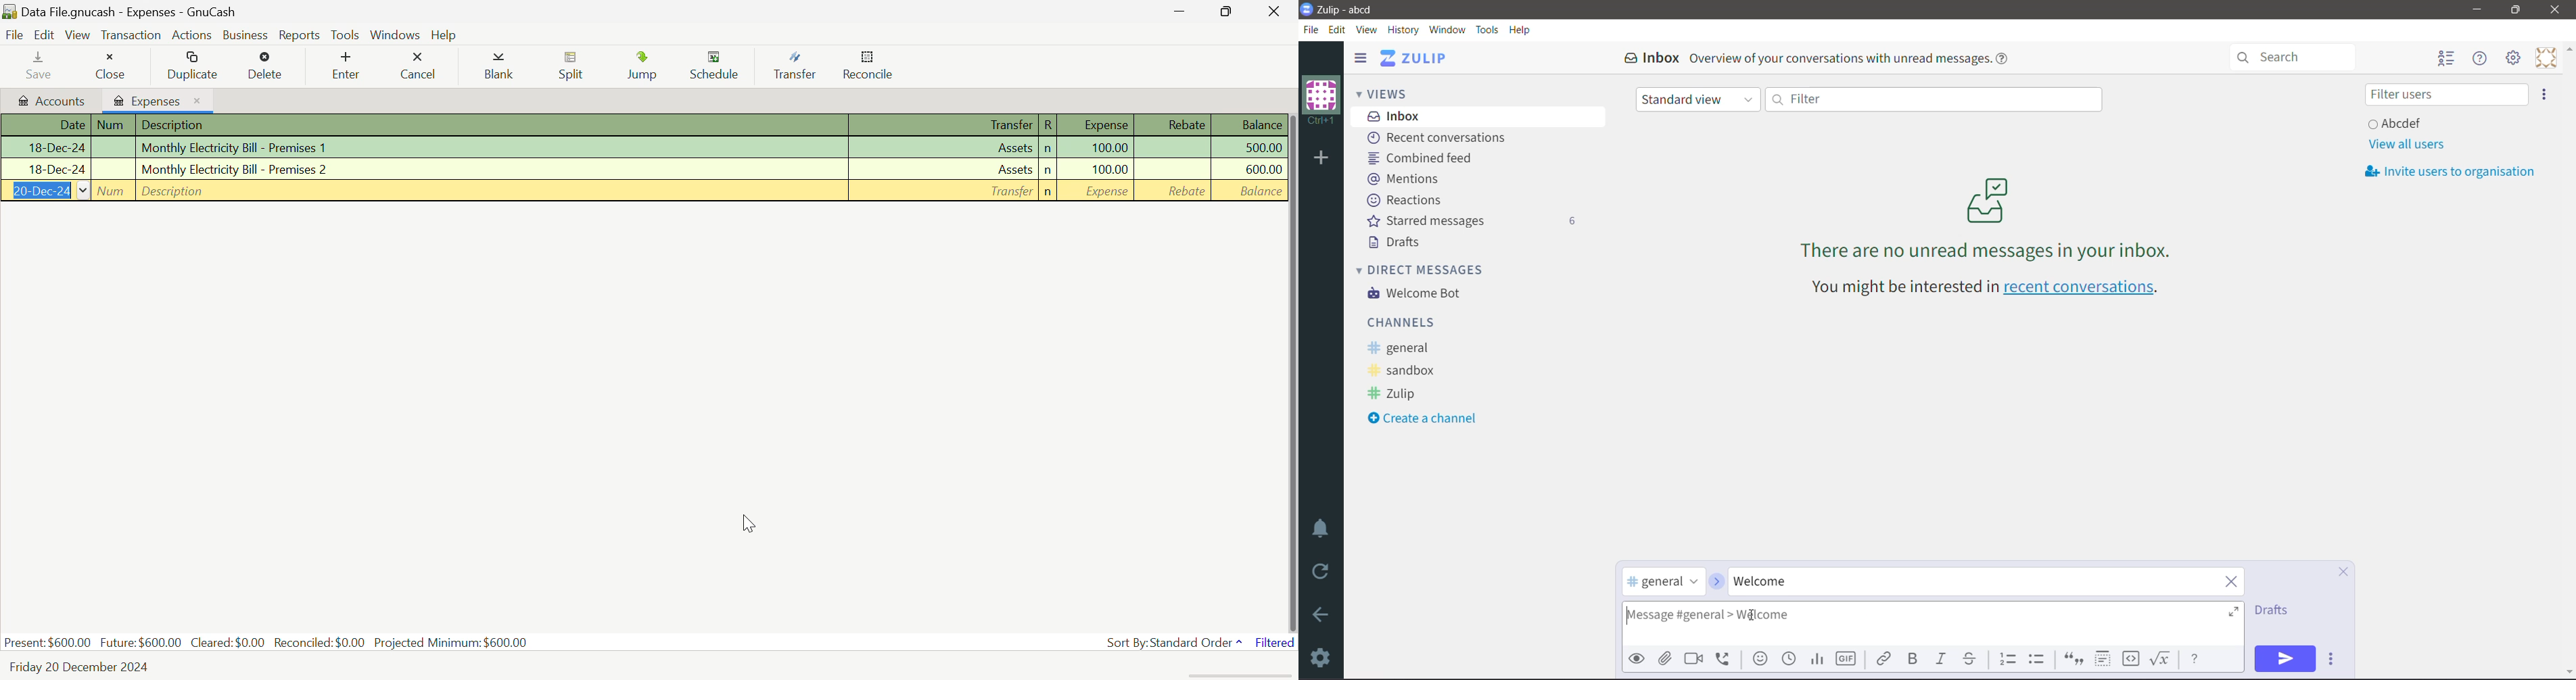 The width and height of the screenshot is (2576, 700). I want to click on Actions, so click(193, 34).